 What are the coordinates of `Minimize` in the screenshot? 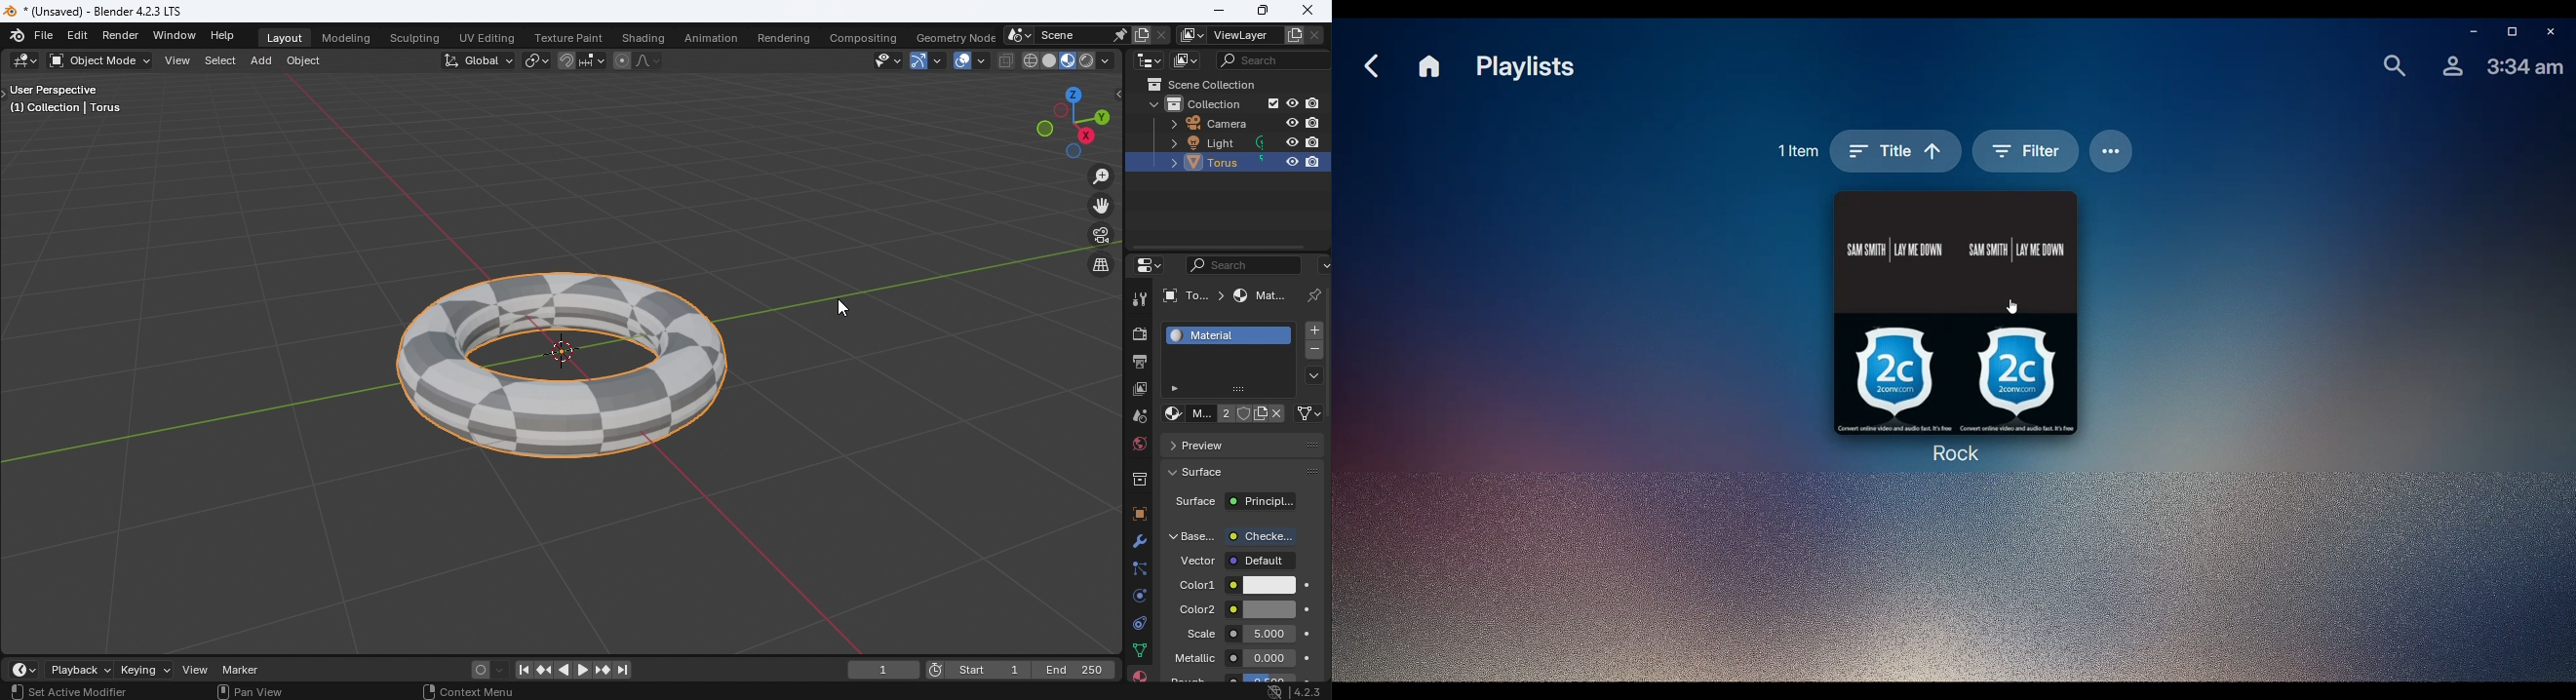 It's located at (1217, 12).